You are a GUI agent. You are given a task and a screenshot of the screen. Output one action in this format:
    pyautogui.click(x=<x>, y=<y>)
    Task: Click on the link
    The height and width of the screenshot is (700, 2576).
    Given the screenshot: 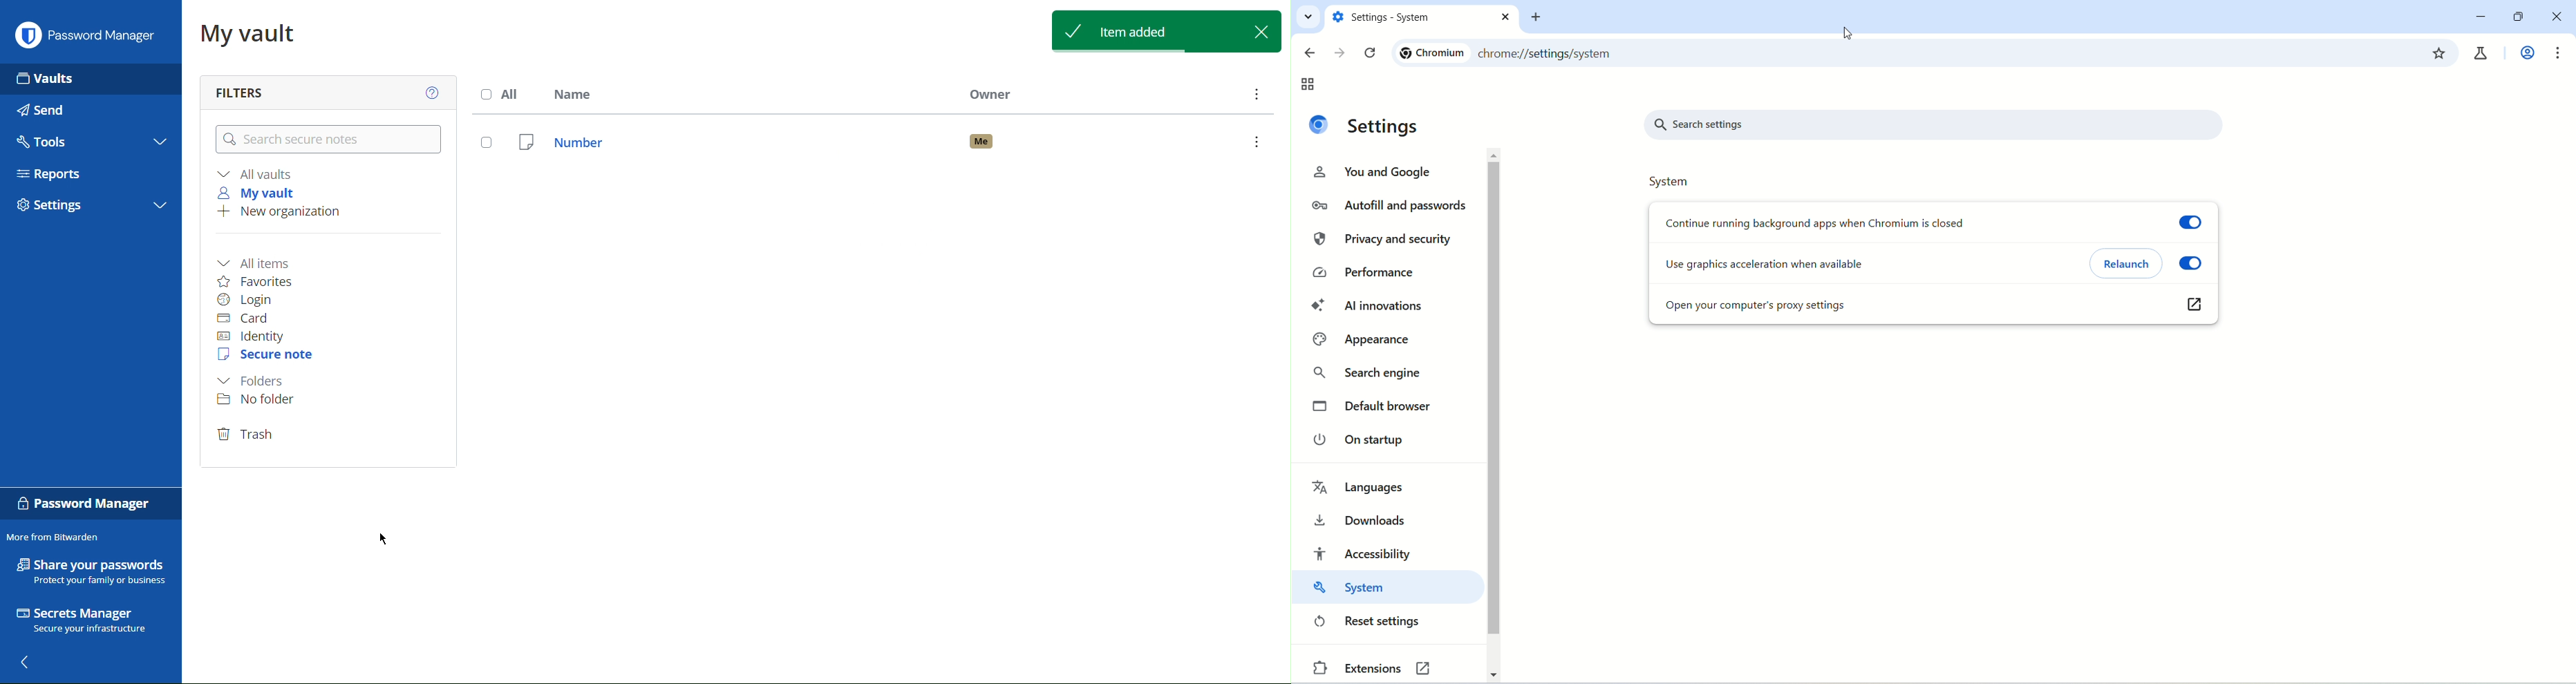 What is the action you would take?
    pyautogui.click(x=2195, y=310)
    